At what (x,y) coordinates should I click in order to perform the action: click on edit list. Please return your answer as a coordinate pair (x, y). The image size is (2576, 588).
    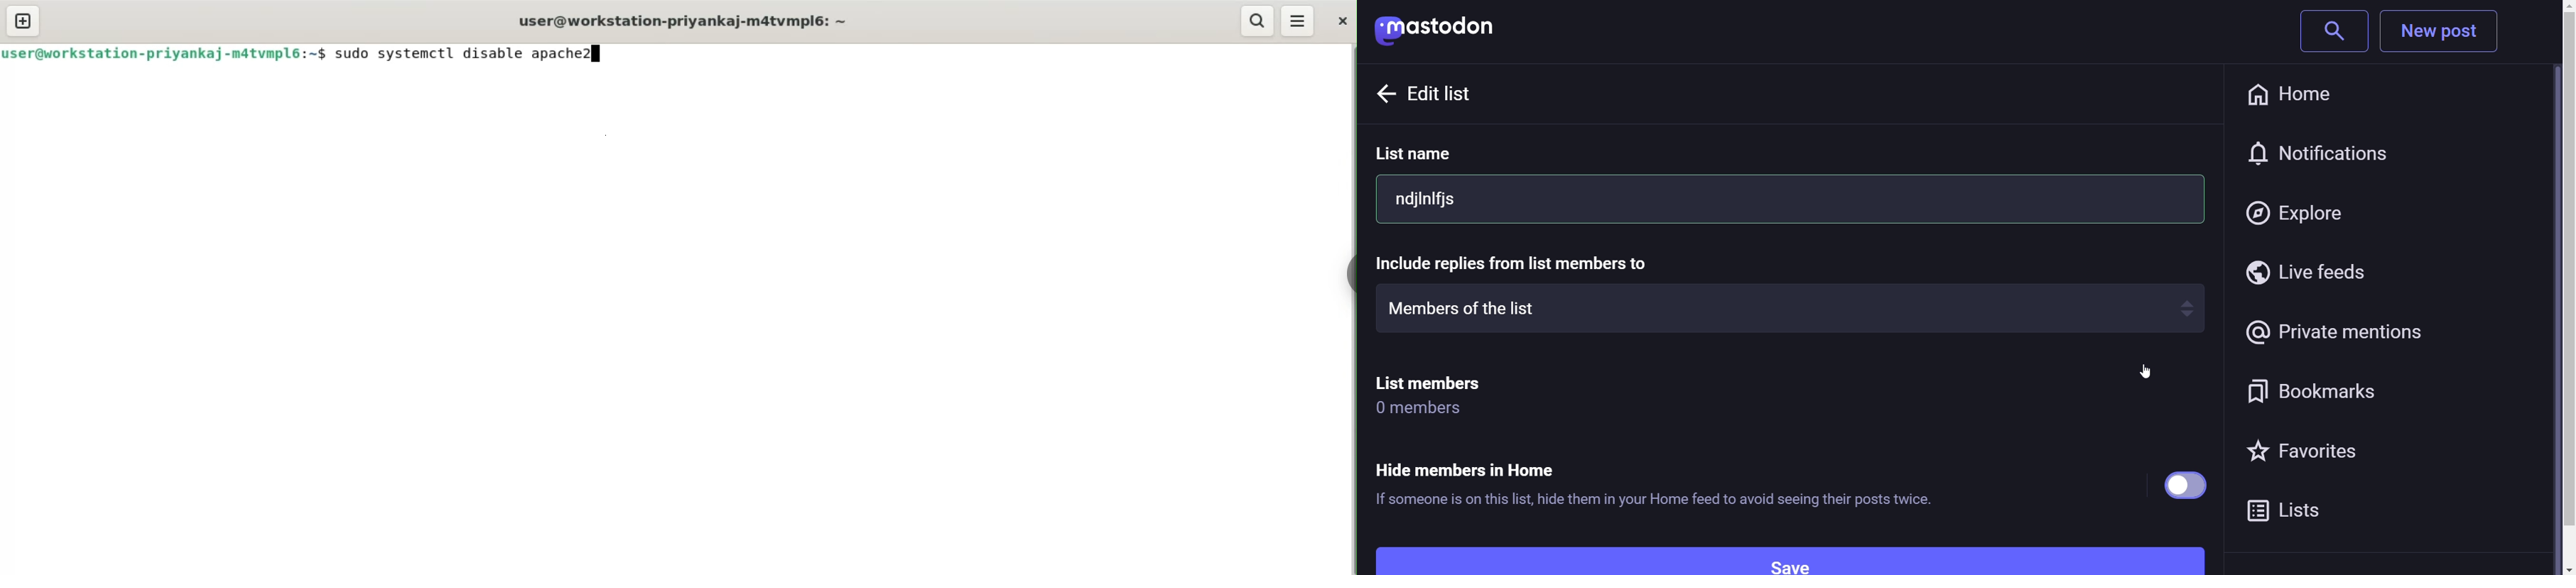
    Looking at the image, I should click on (1479, 95).